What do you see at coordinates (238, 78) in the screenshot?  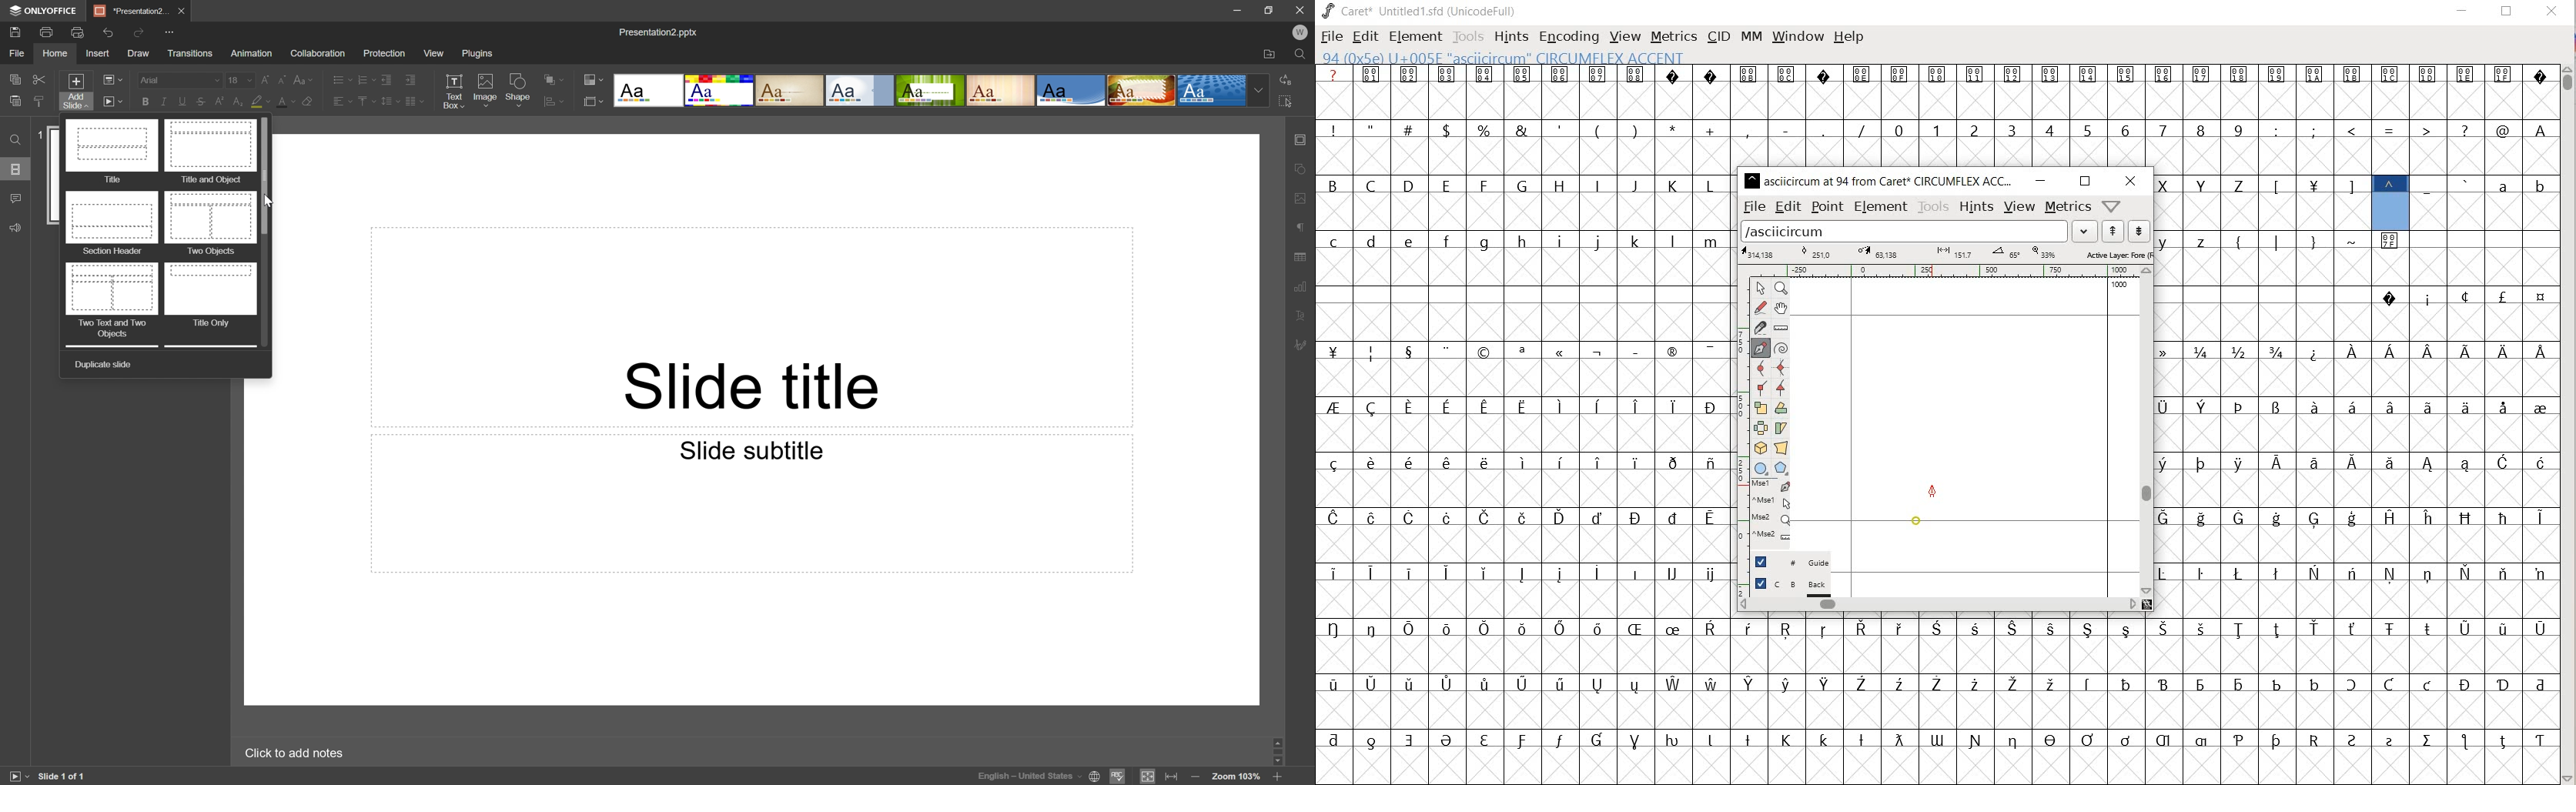 I see `18` at bounding box center [238, 78].